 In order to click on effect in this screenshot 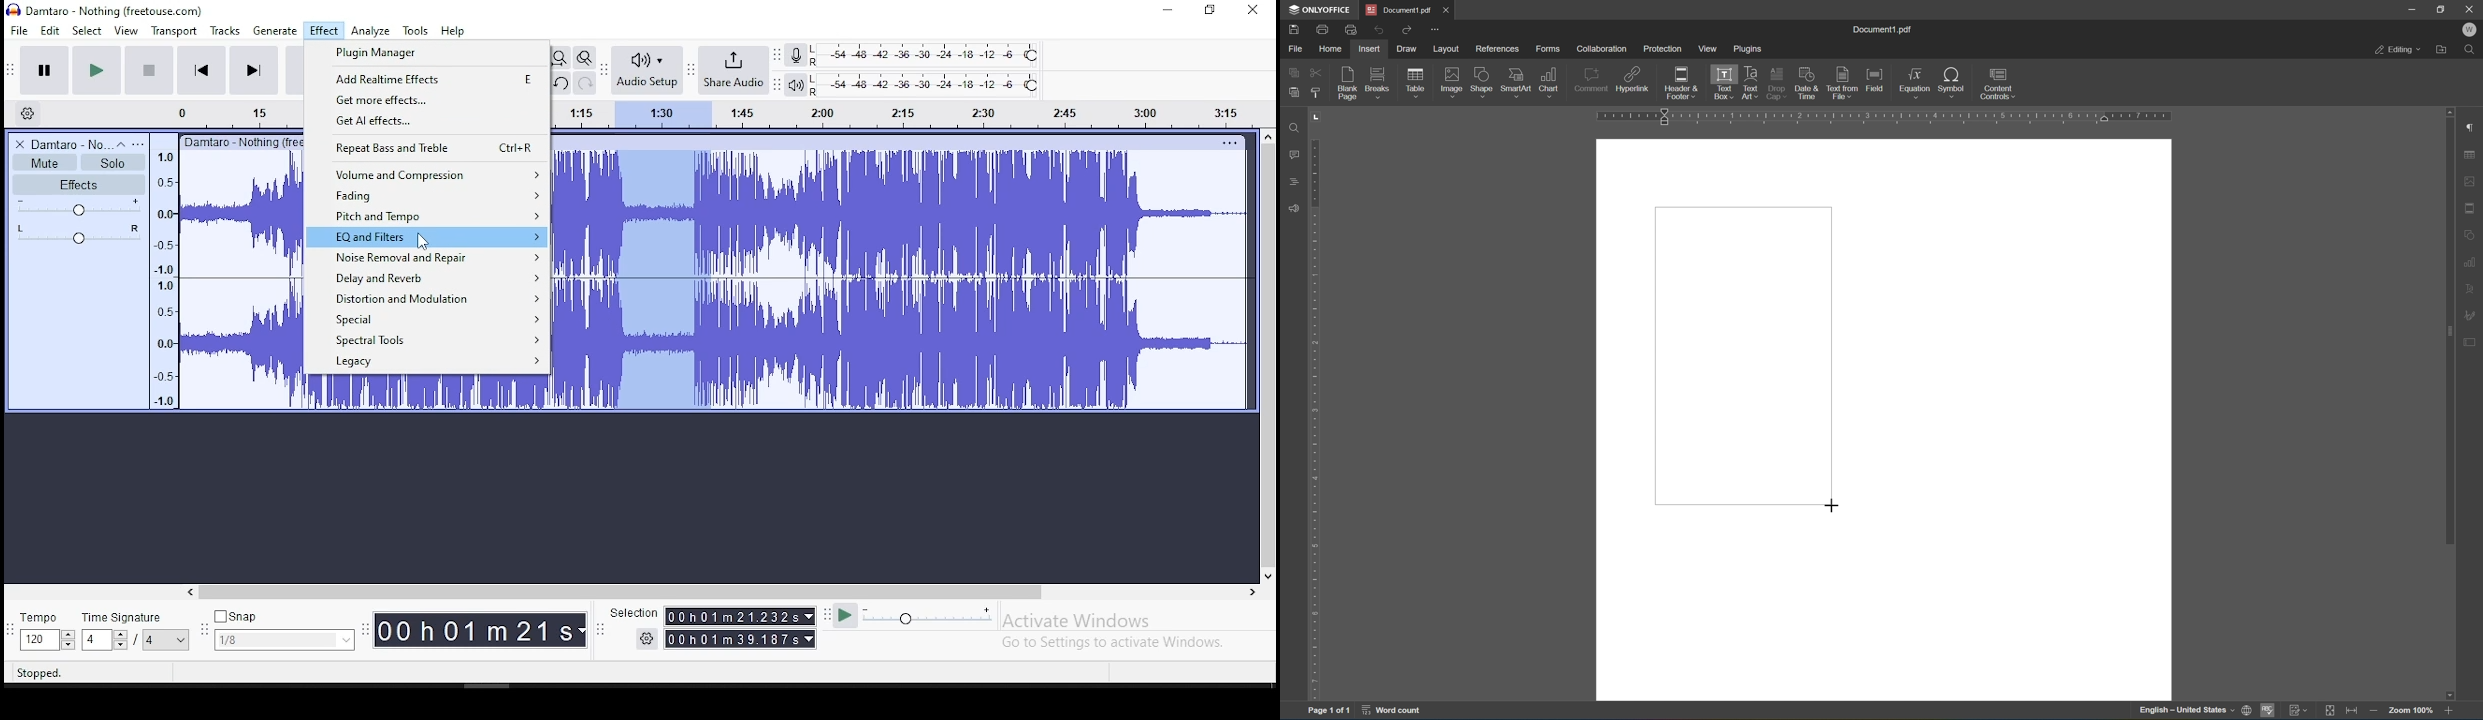, I will do `click(323, 32)`.